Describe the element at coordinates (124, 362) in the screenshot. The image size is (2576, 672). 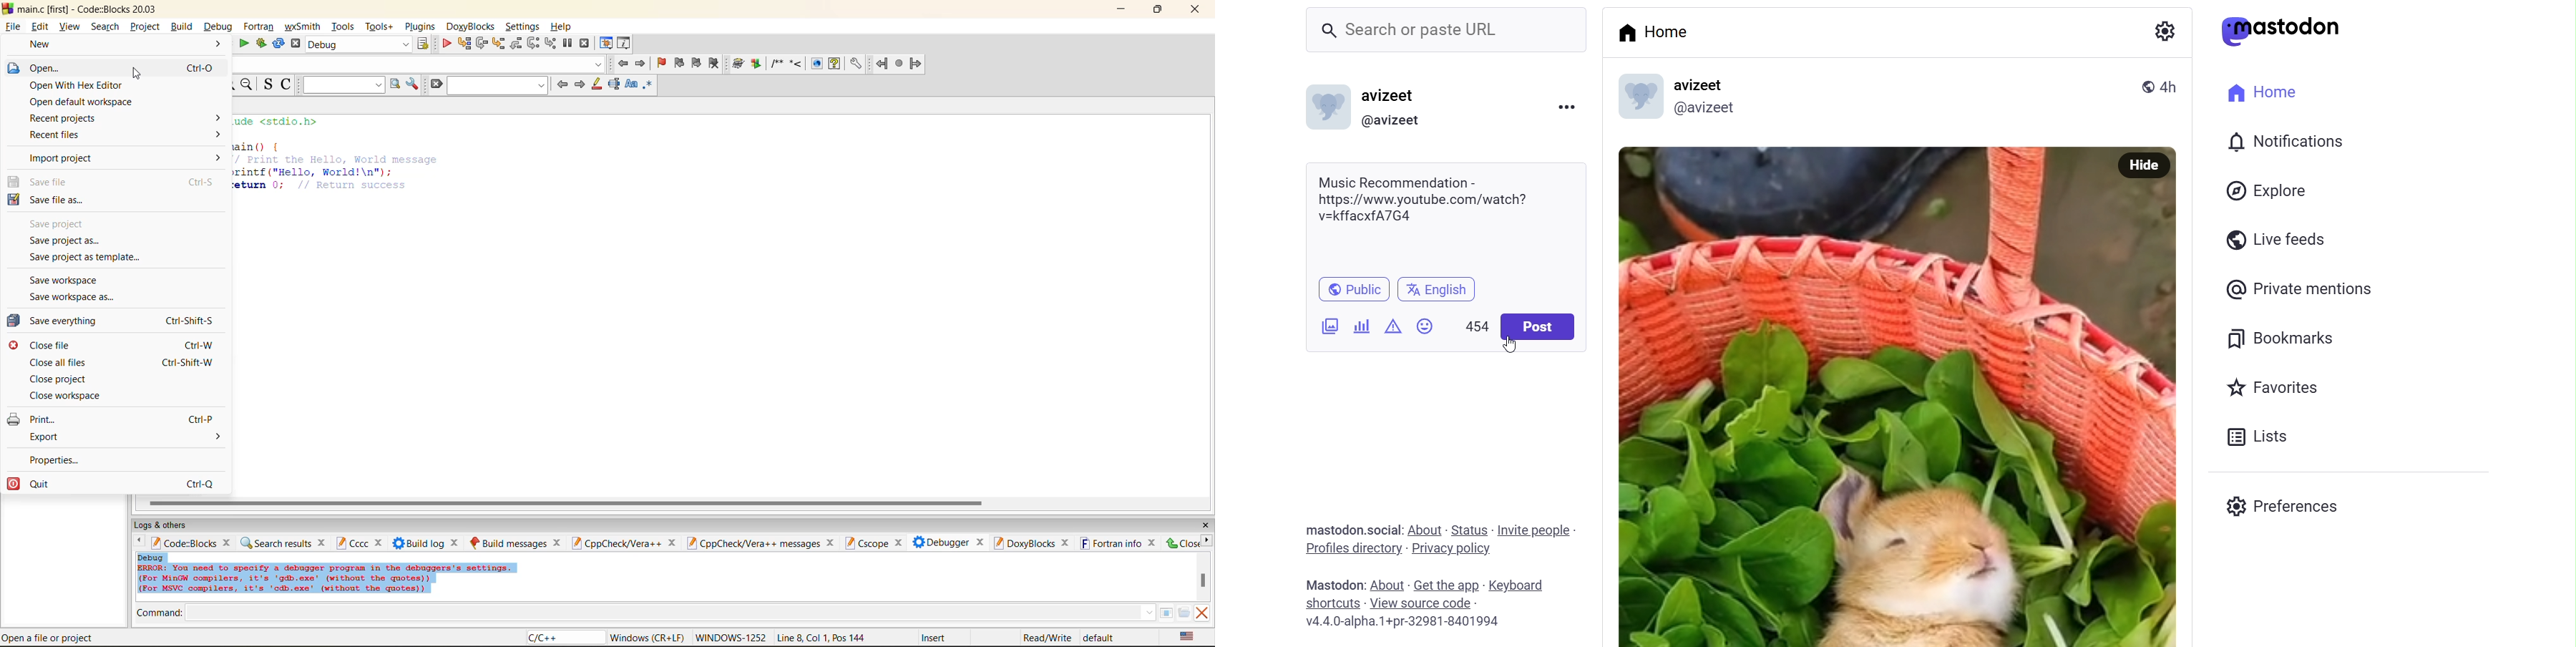
I see `close all files` at that location.